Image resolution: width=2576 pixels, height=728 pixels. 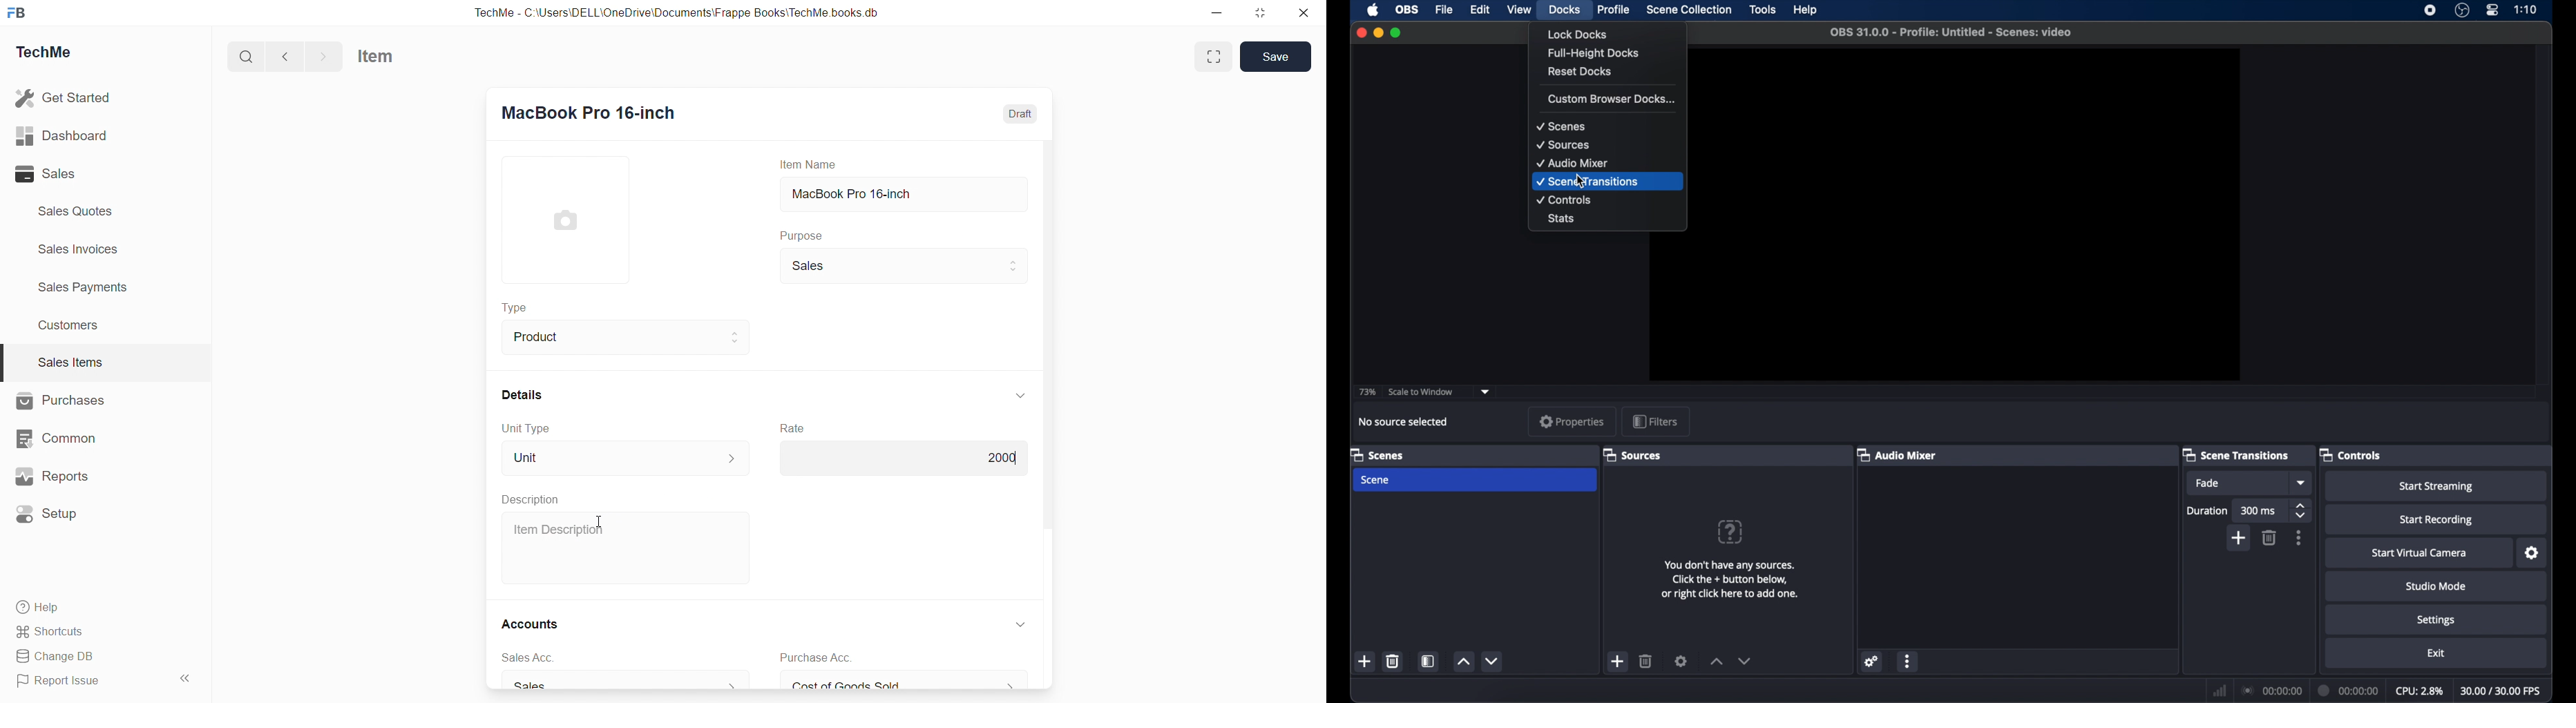 What do you see at coordinates (1657, 421) in the screenshot?
I see `filters` at bounding box center [1657, 421].